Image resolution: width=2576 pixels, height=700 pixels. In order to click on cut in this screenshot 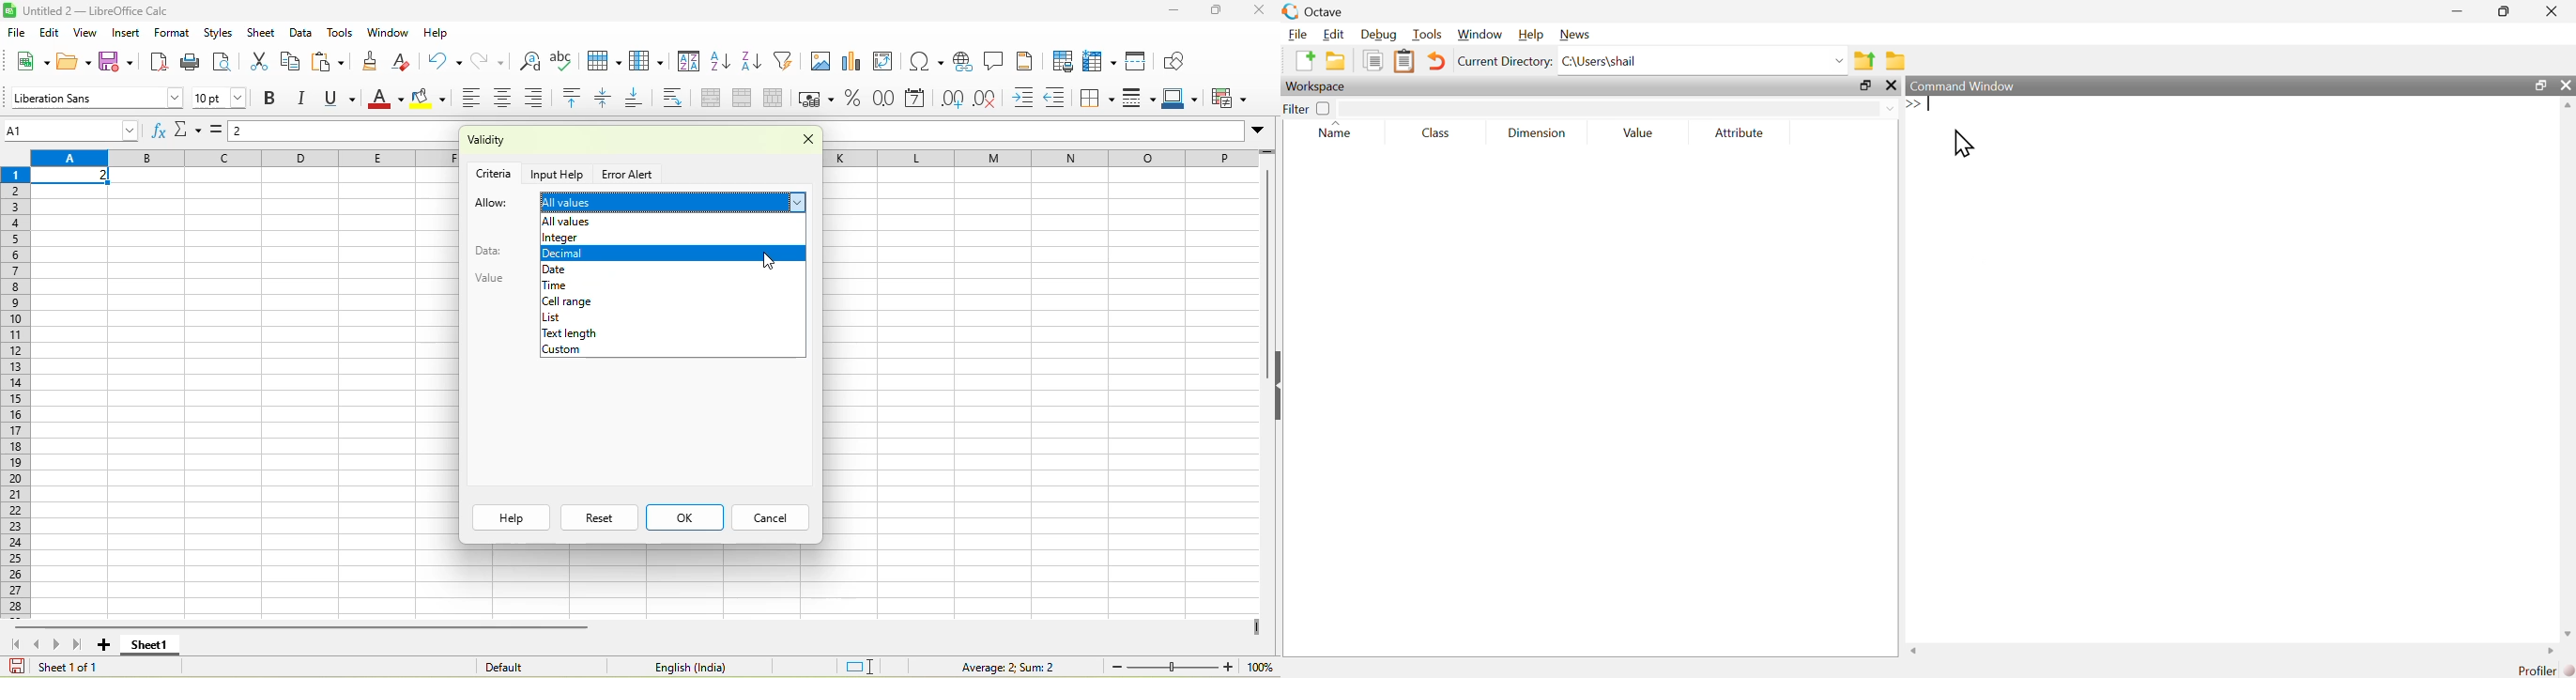, I will do `click(256, 63)`.